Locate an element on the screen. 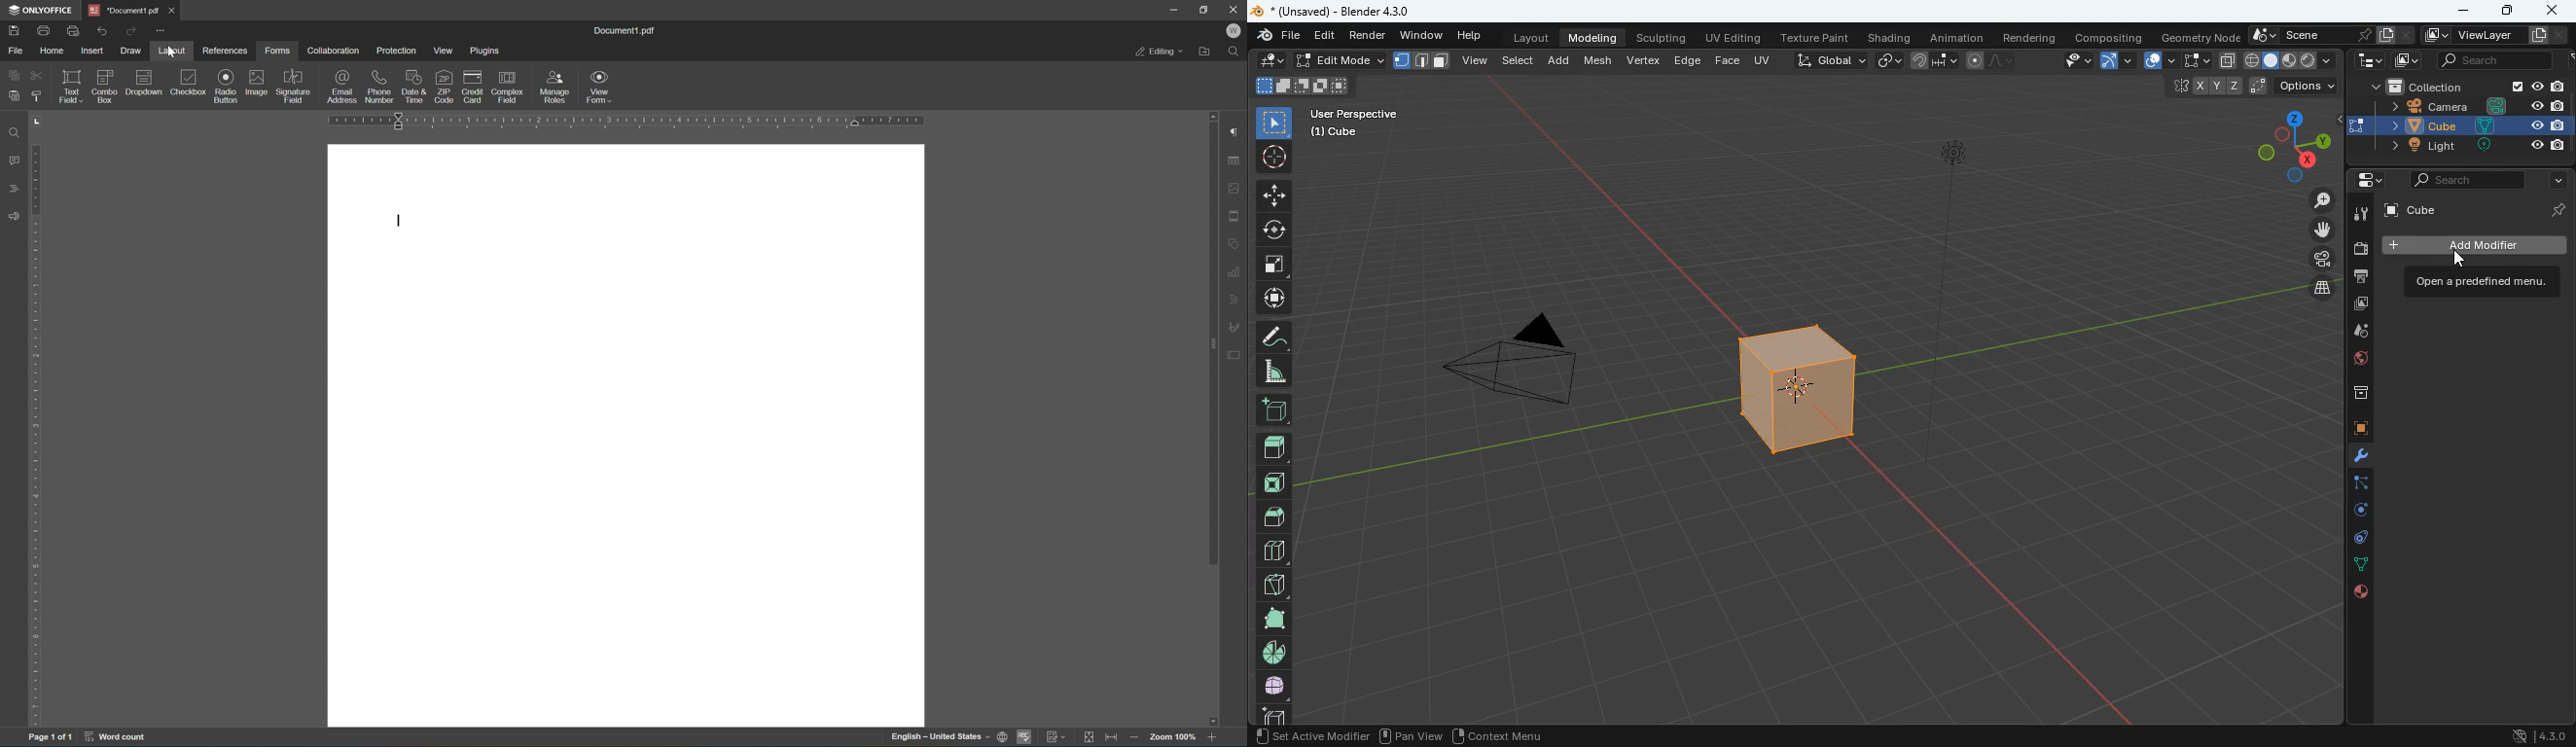 This screenshot has width=2576, height=756. fullscreen is located at coordinates (1275, 262).